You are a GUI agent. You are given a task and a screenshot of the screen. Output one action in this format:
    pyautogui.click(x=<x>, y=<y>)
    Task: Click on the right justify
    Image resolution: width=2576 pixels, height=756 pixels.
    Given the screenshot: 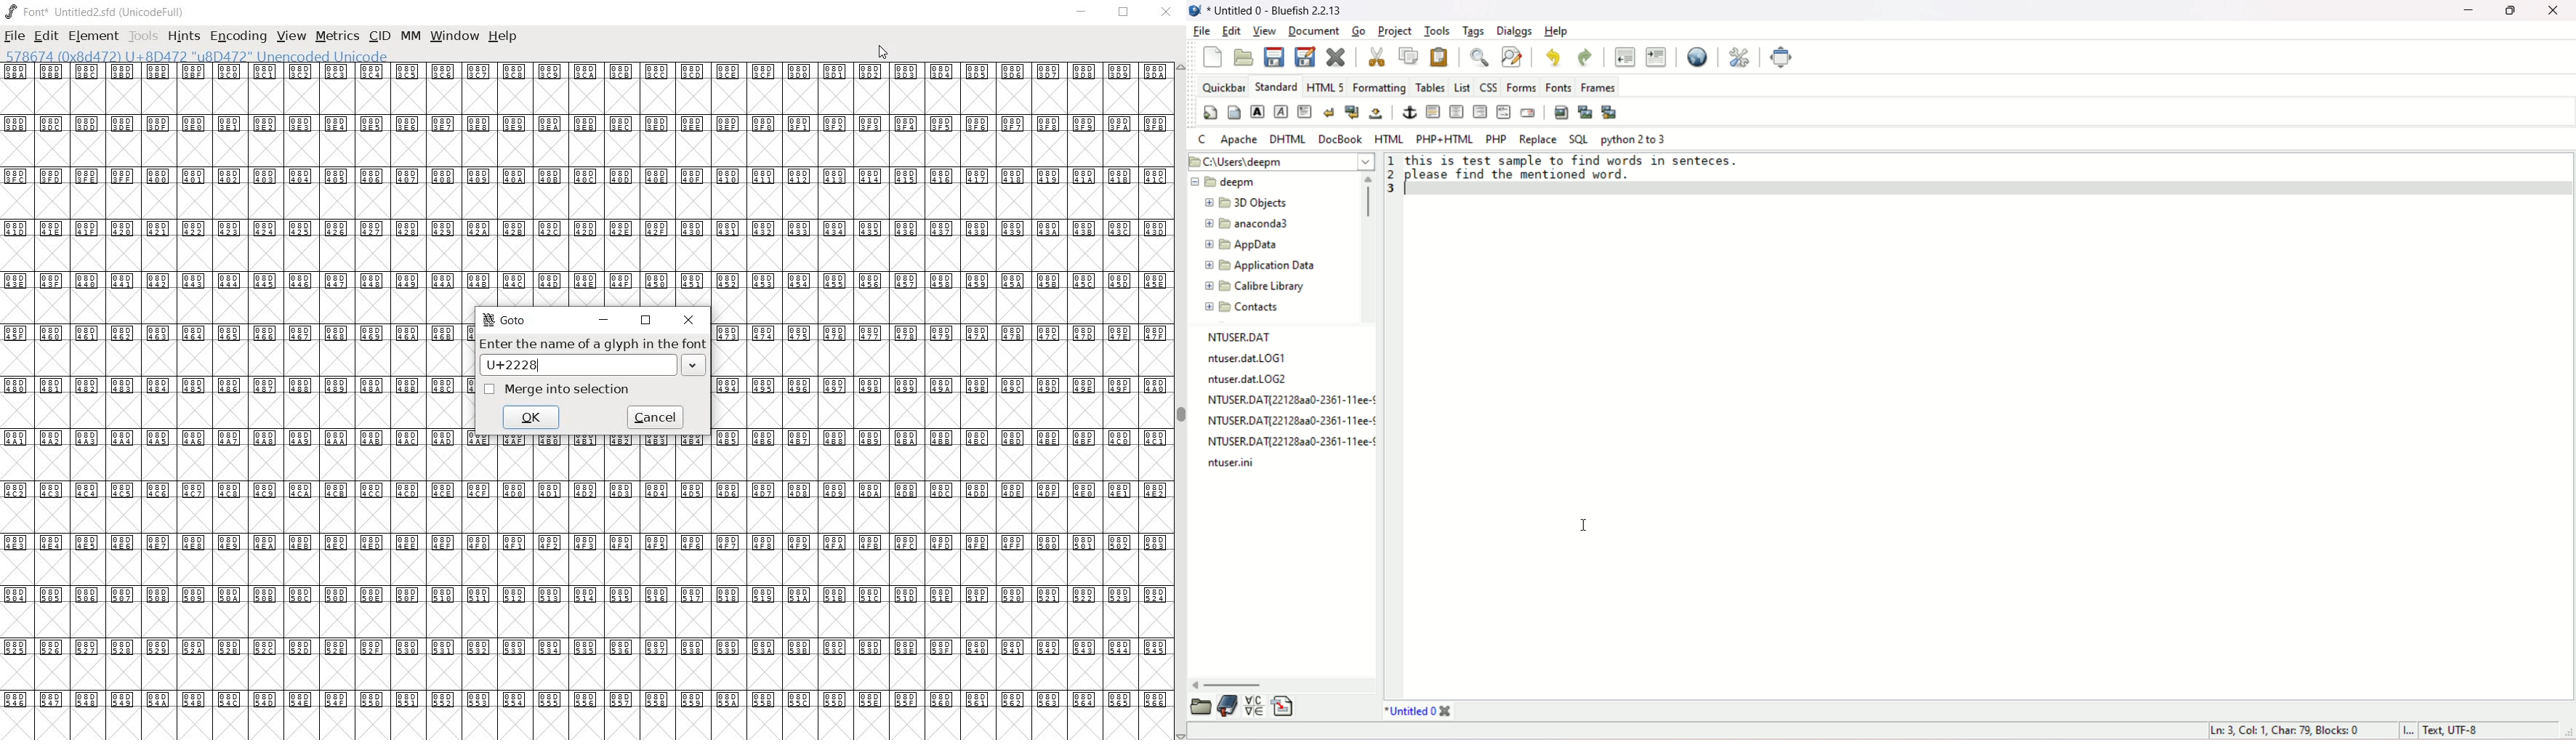 What is the action you would take?
    pyautogui.click(x=1479, y=112)
    